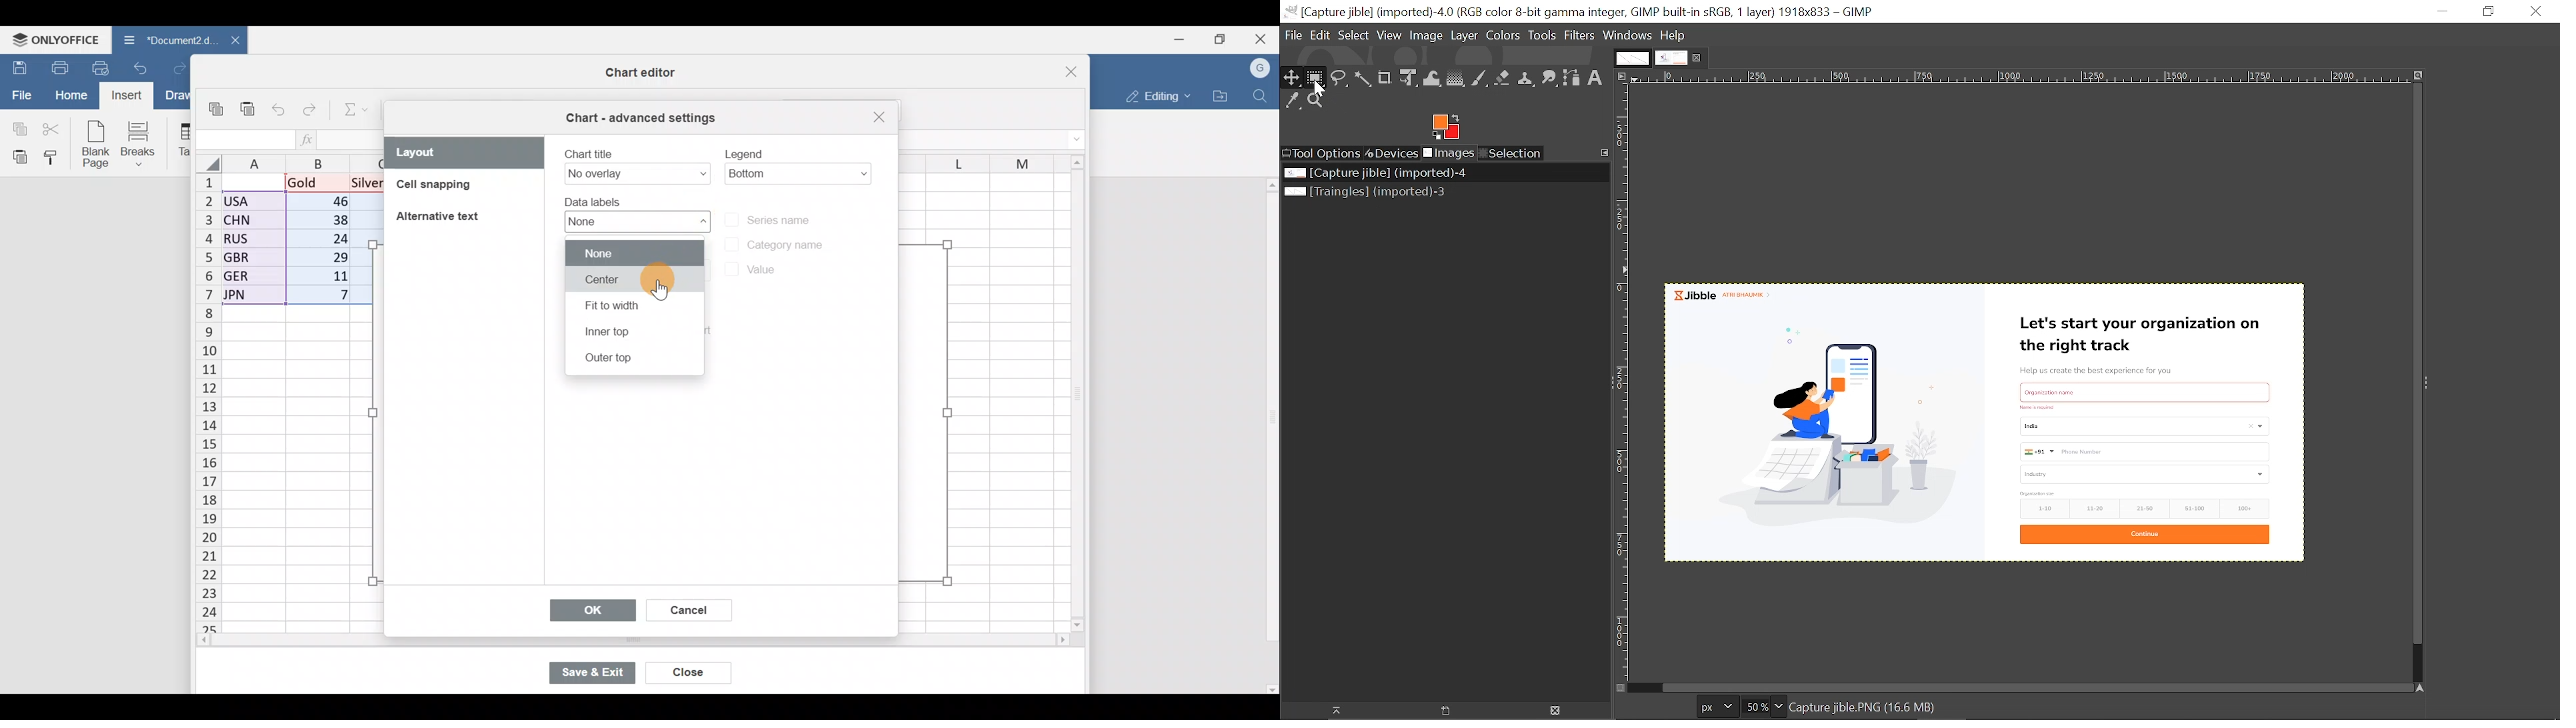  What do you see at coordinates (1757, 707) in the screenshot?
I see `Current zoom` at bounding box center [1757, 707].